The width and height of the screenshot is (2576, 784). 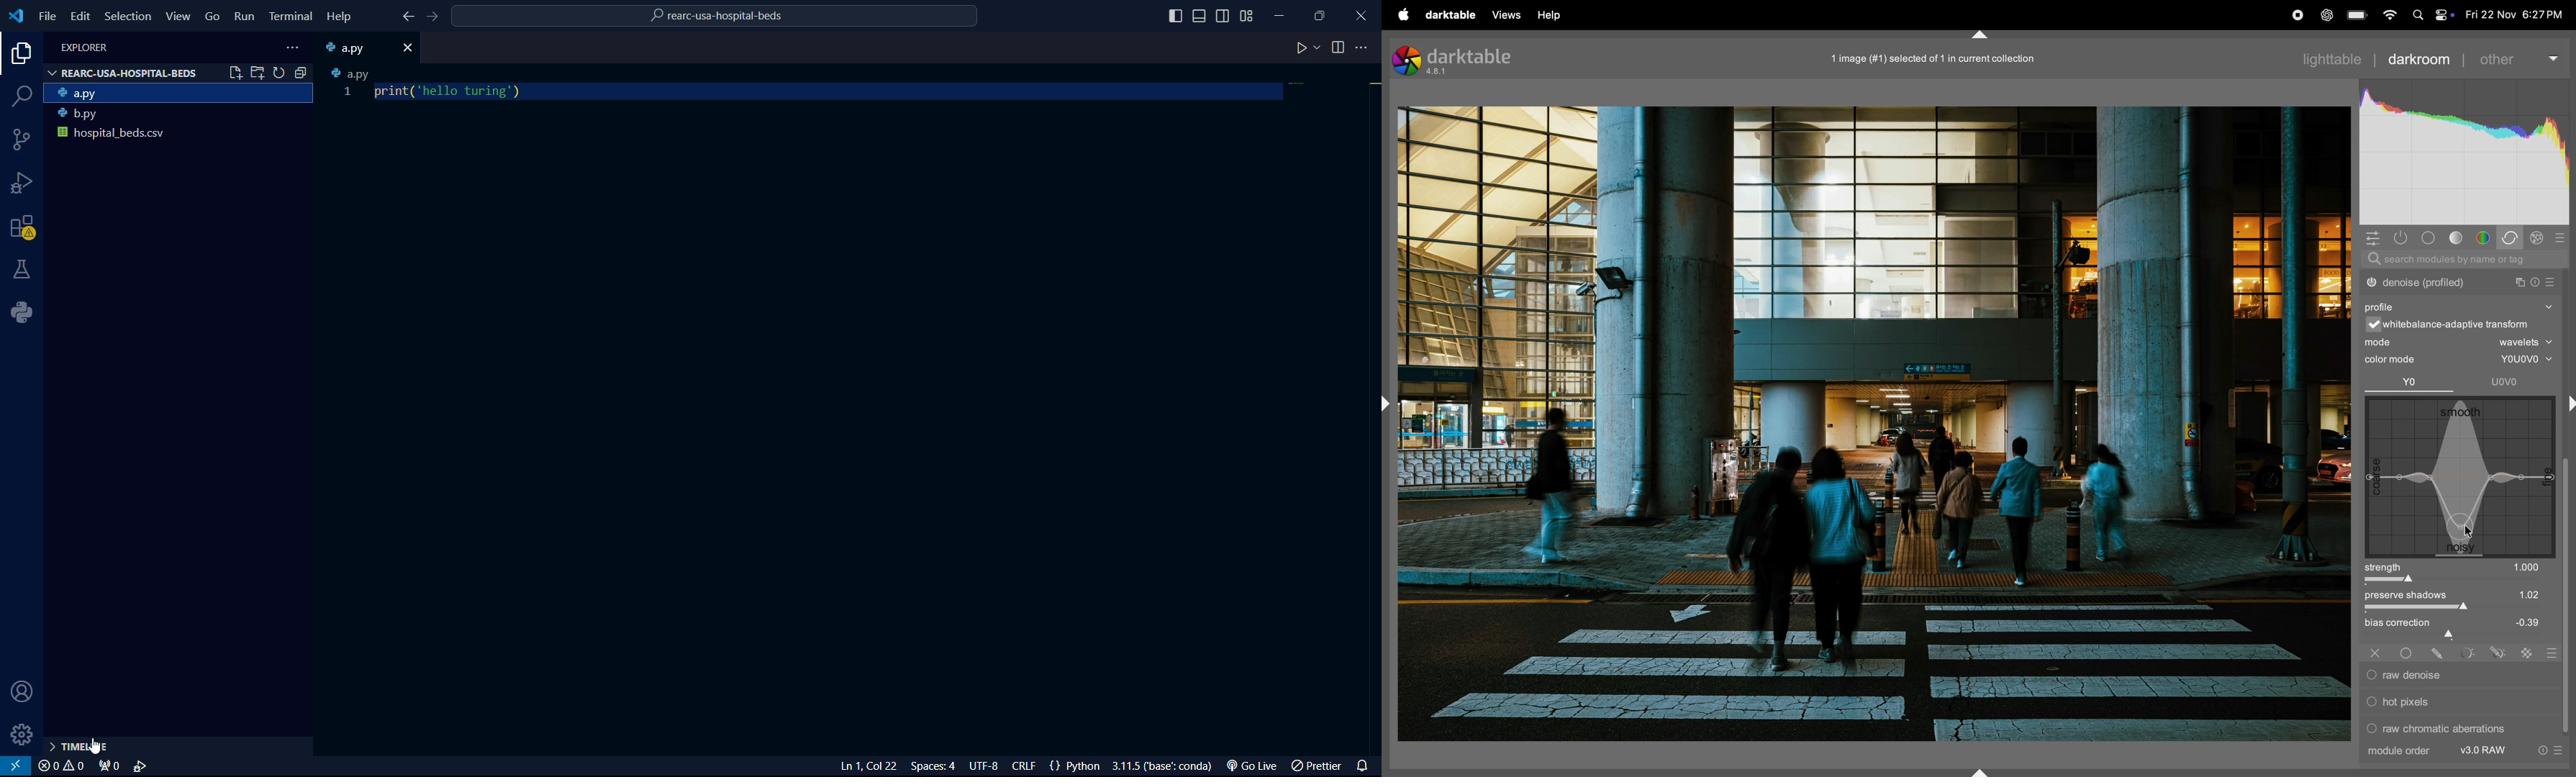 I want to click on white balance, so click(x=2449, y=325).